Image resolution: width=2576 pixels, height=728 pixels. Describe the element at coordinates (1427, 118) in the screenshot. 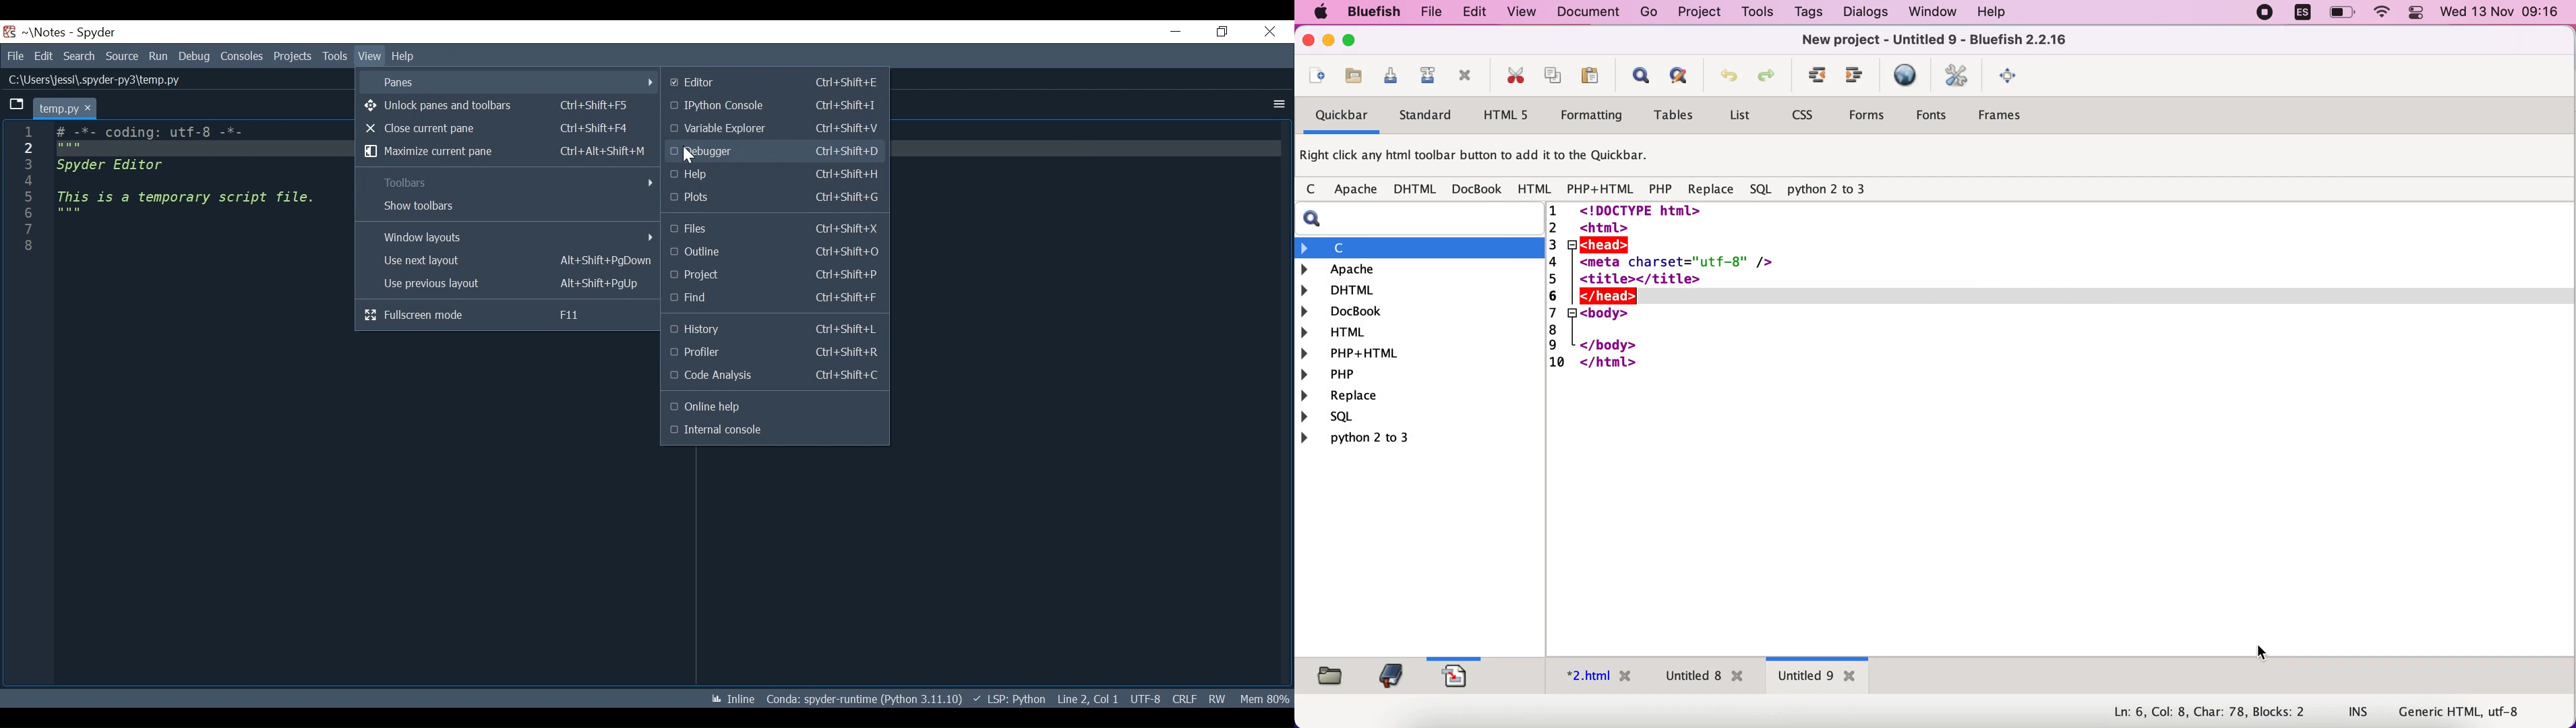

I see `standard` at that location.